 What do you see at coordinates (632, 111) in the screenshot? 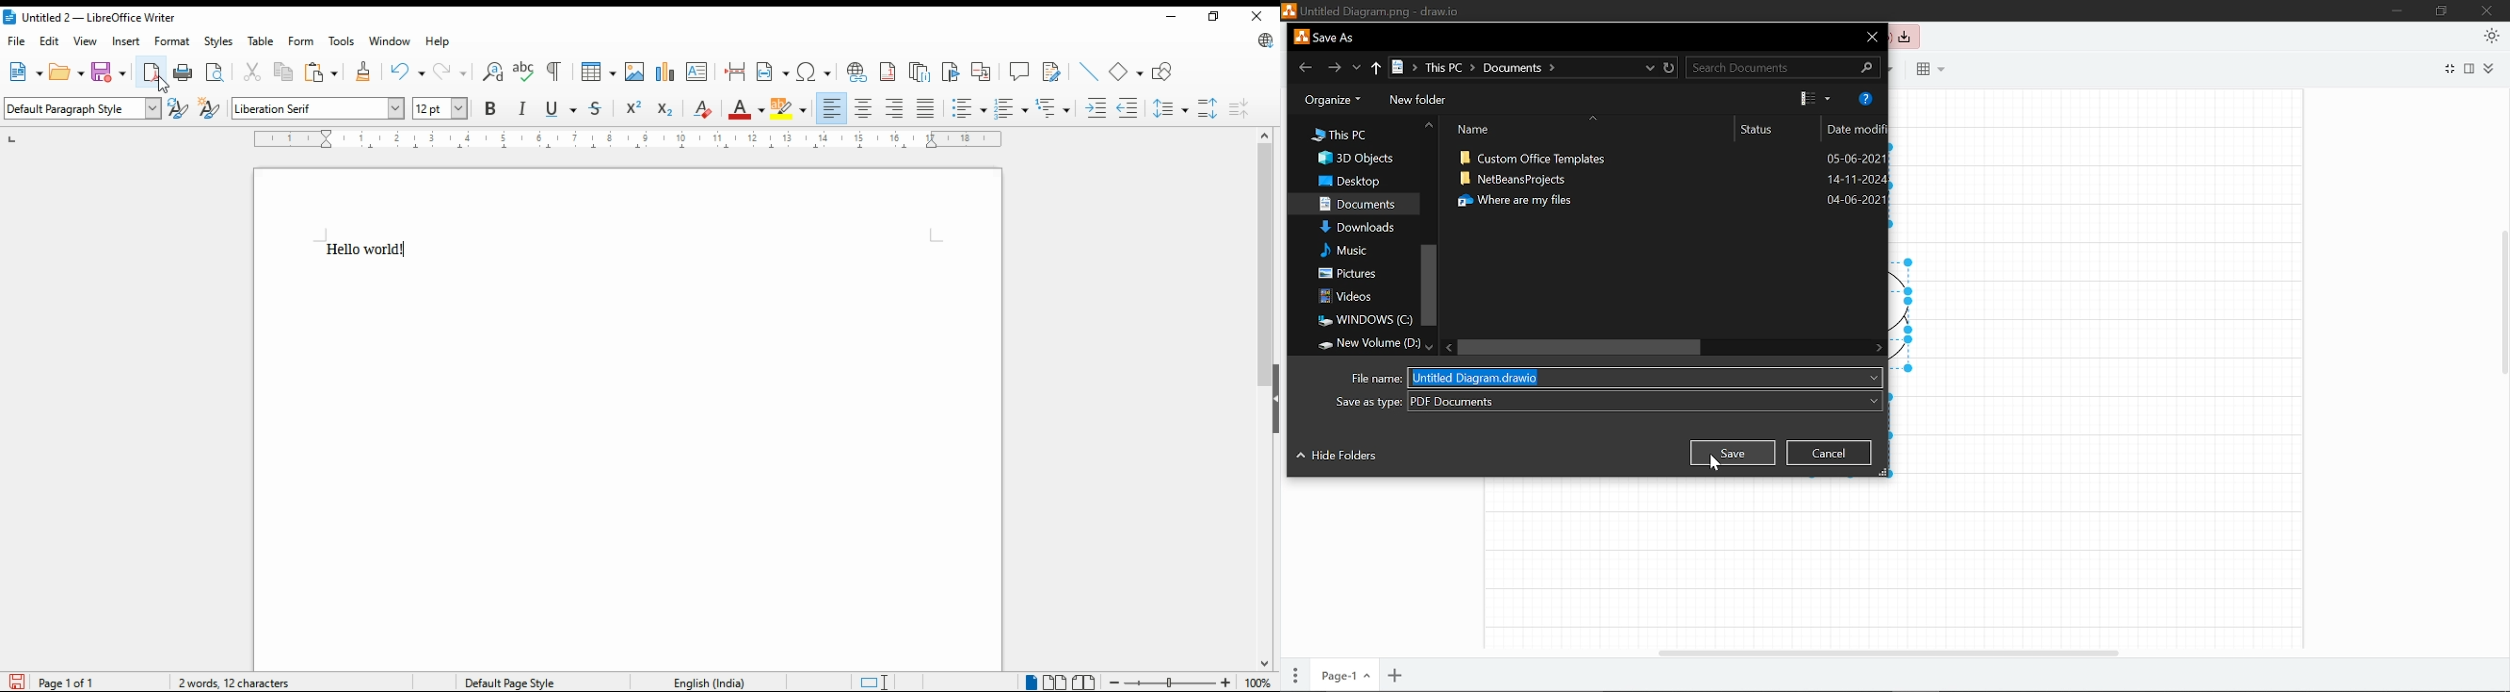
I see `superscript` at bounding box center [632, 111].